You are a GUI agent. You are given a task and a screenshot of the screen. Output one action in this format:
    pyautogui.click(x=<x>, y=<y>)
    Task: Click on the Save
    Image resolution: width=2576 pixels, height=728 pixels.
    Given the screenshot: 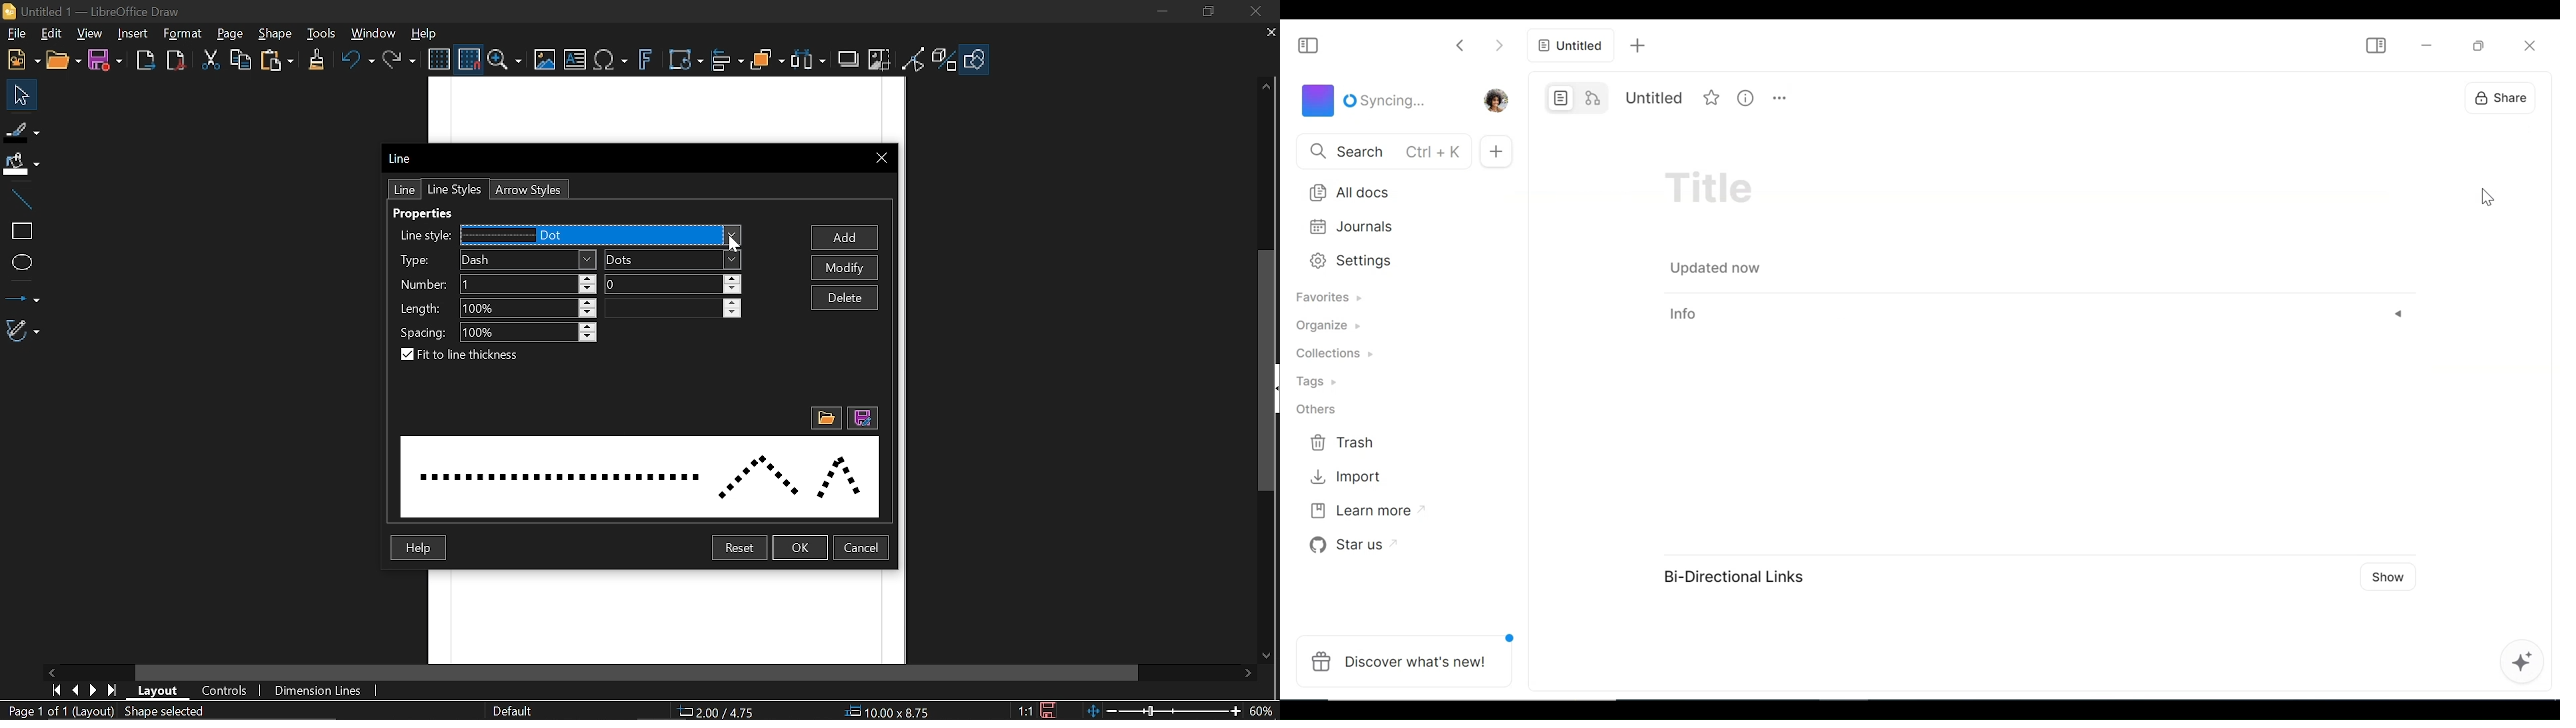 What is the action you would take?
    pyautogui.click(x=861, y=419)
    